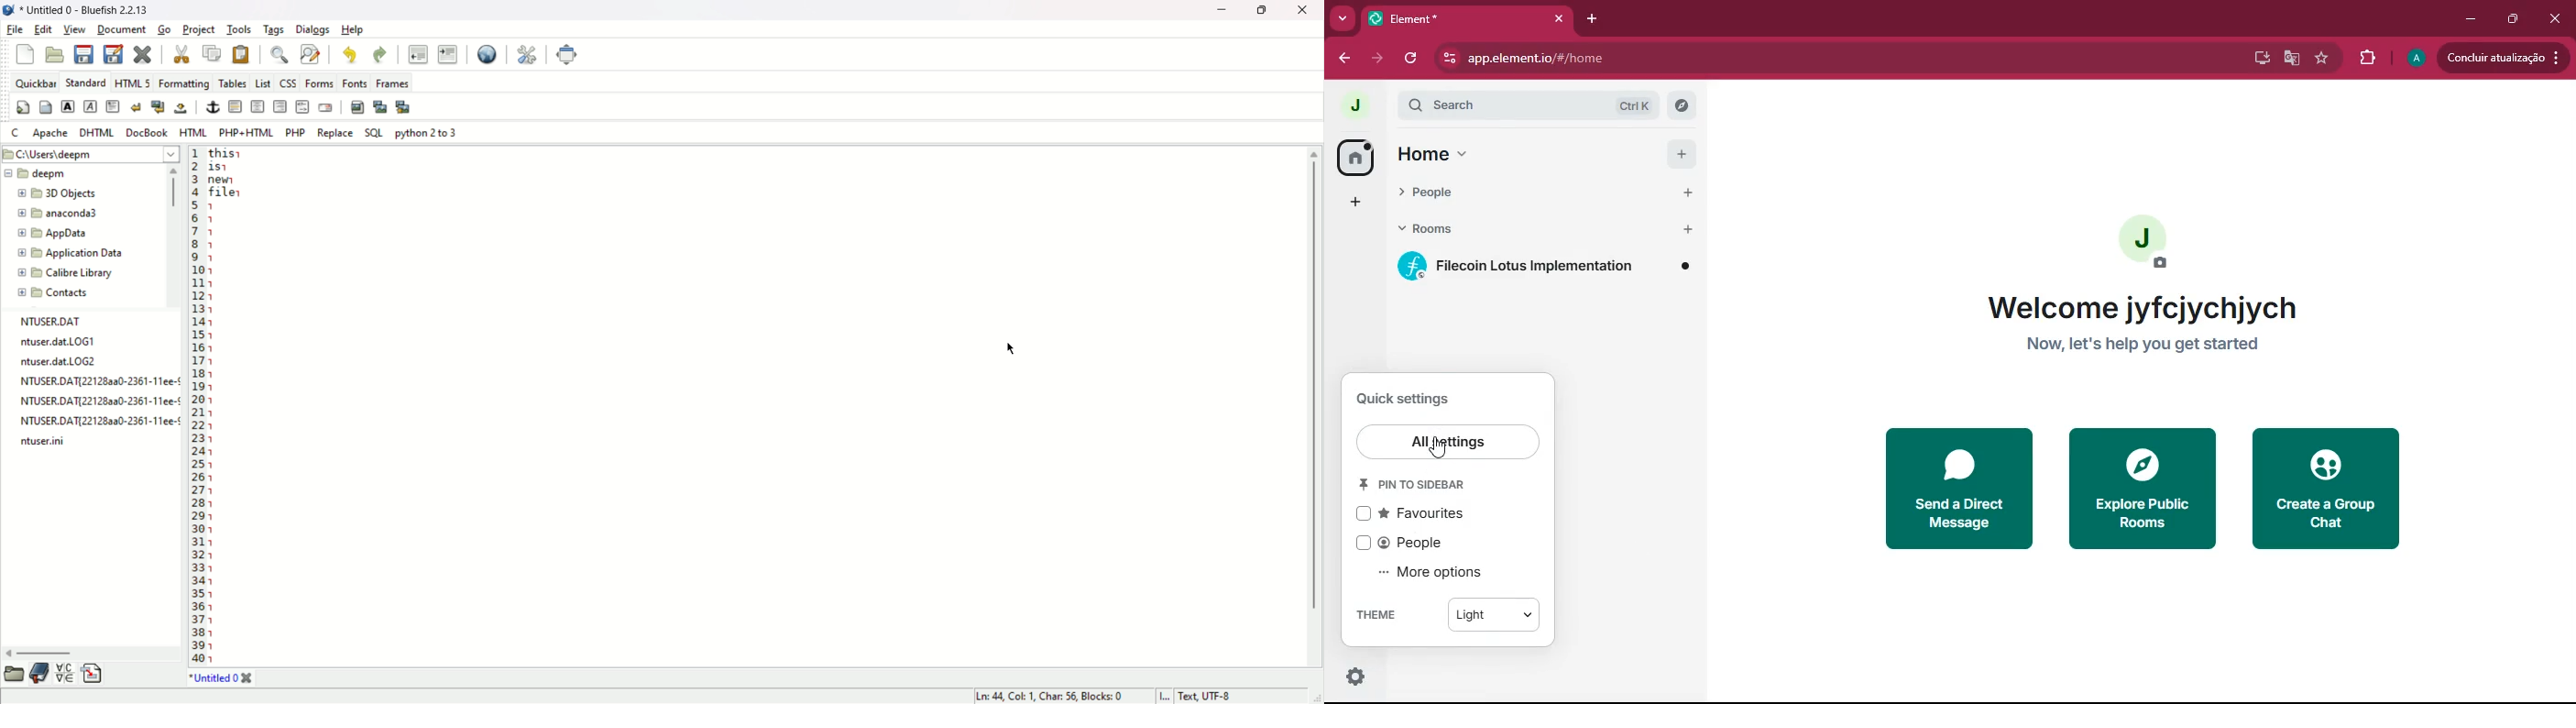 The width and height of the screenshot is (2576, 728). I want to click on fonts, so click(355, 82).